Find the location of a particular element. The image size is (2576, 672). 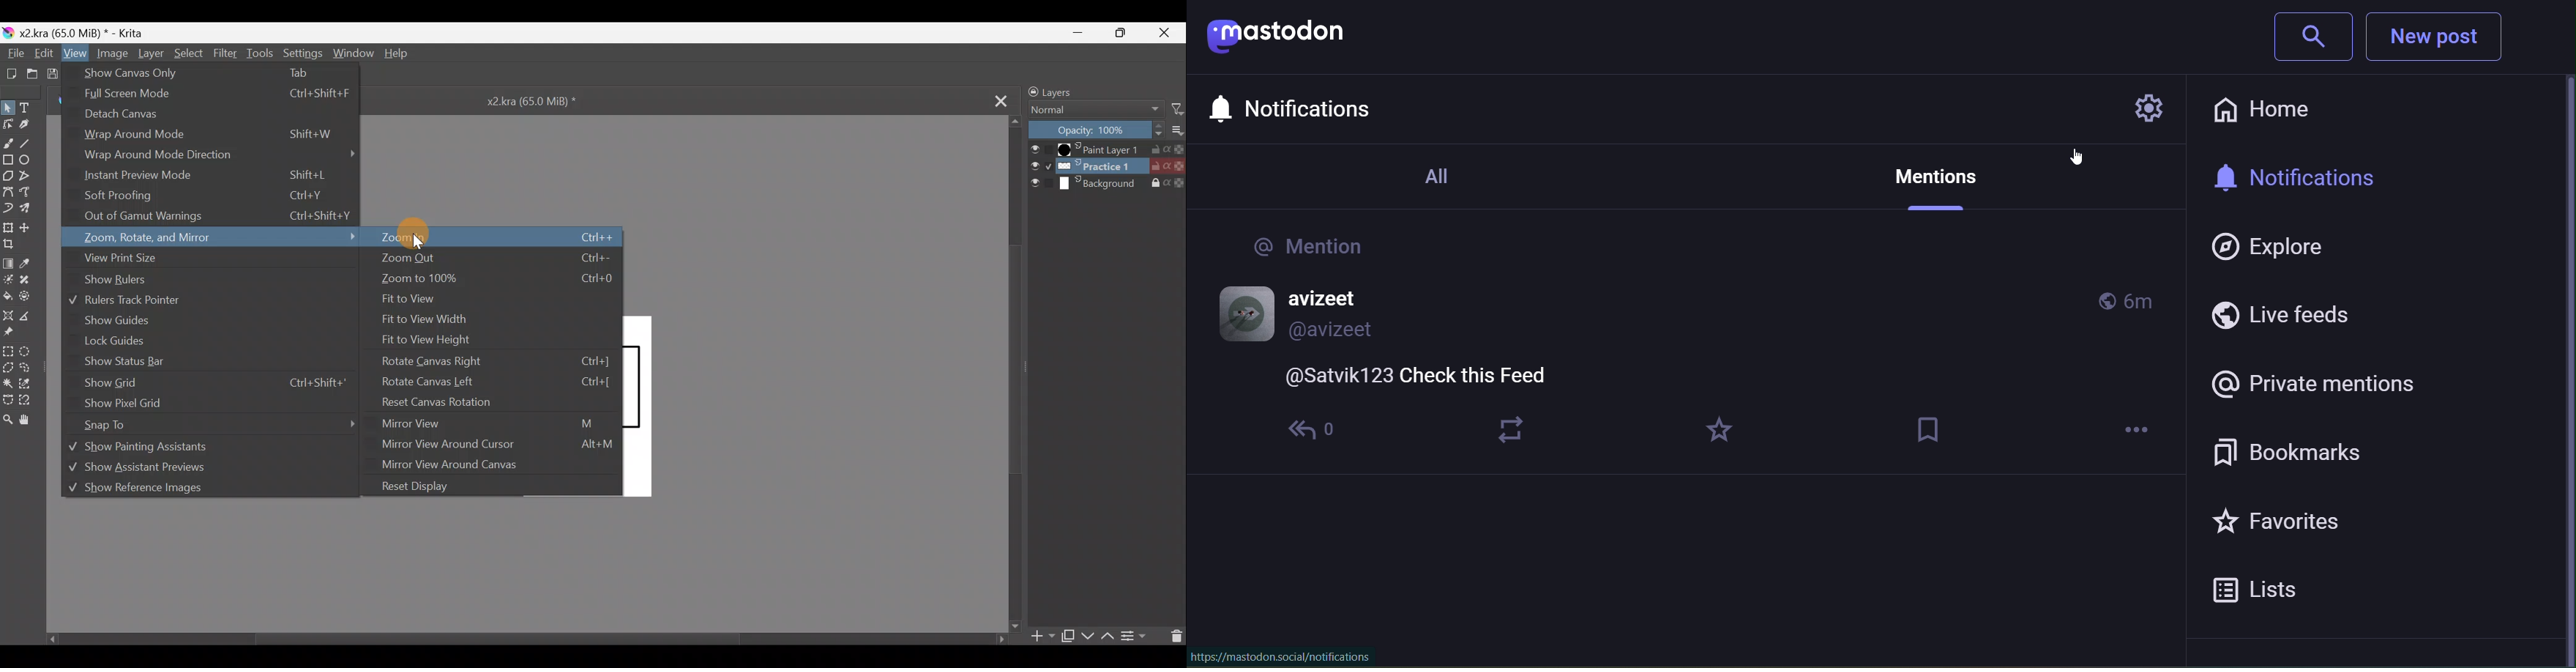

Cursor is located at coordinates (422, 237).